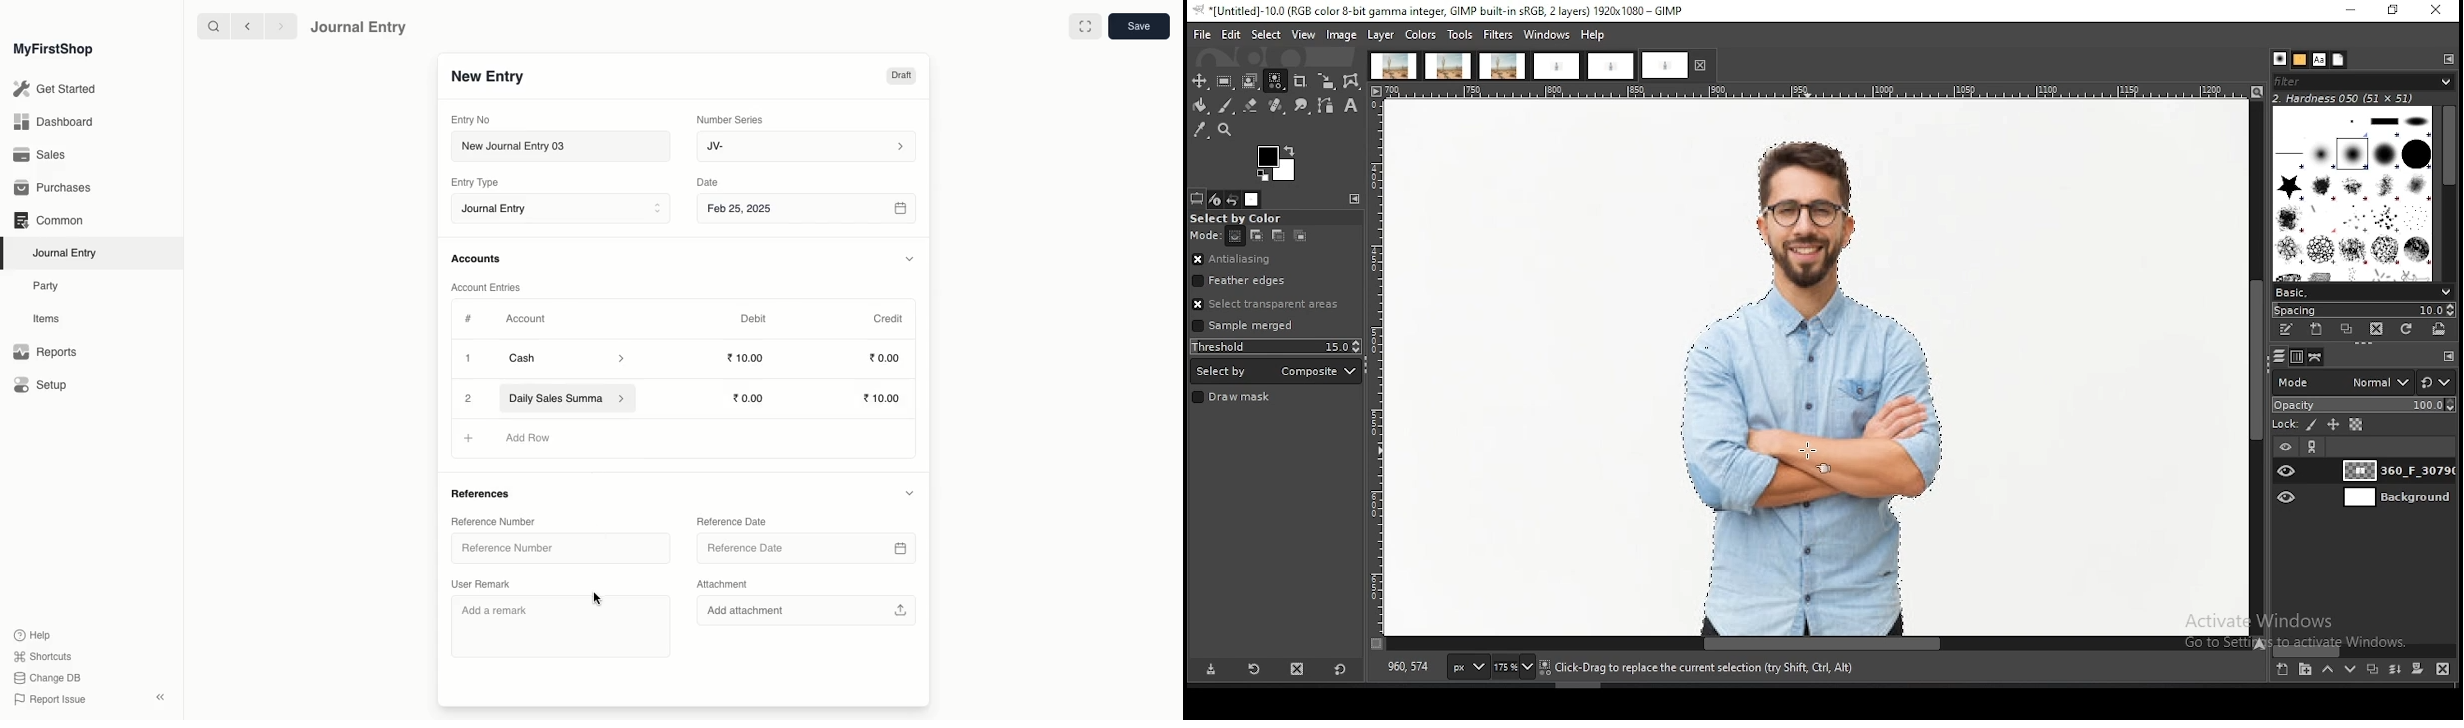 The height and width of the screenshot is (728, 2464). What do you see at coordinates (731, 520) in the screenshot?
I see `Reference Date` at bounding box center [731, 520].